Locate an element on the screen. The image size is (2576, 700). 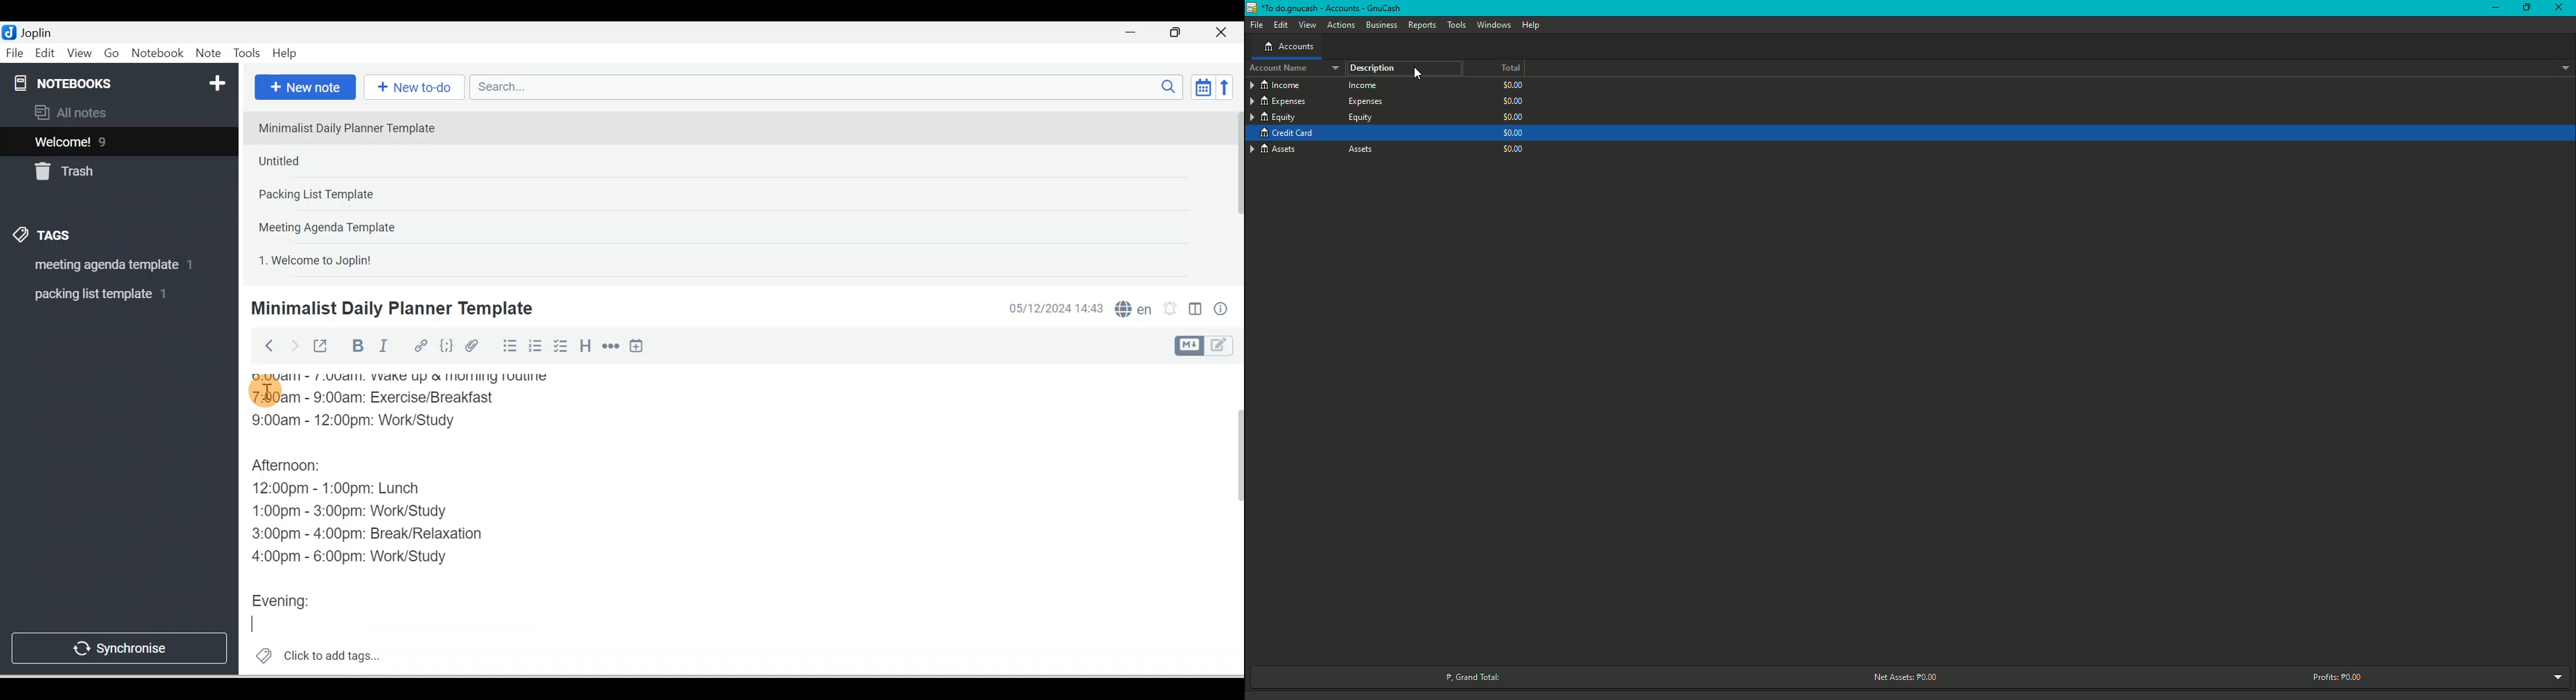
Spelling is located at coordinates (1131, 307).